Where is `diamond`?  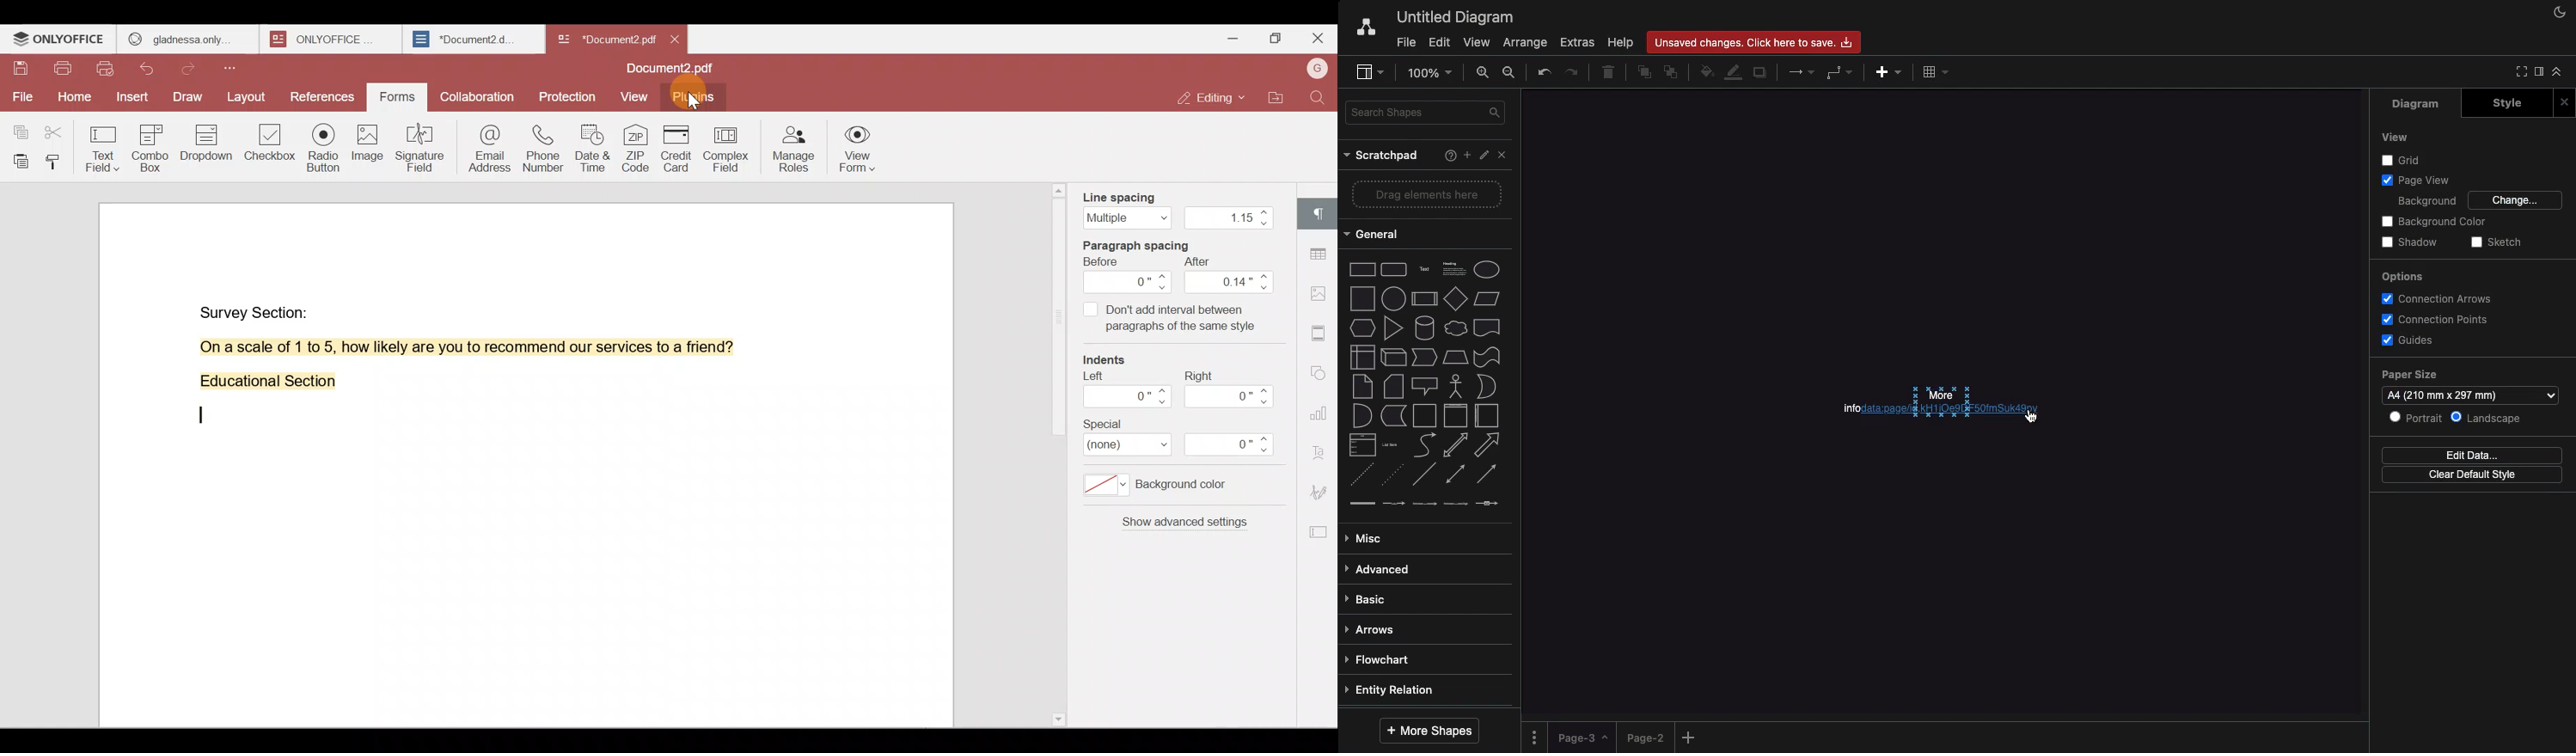 diamond is located at coordinates (1456, 297).